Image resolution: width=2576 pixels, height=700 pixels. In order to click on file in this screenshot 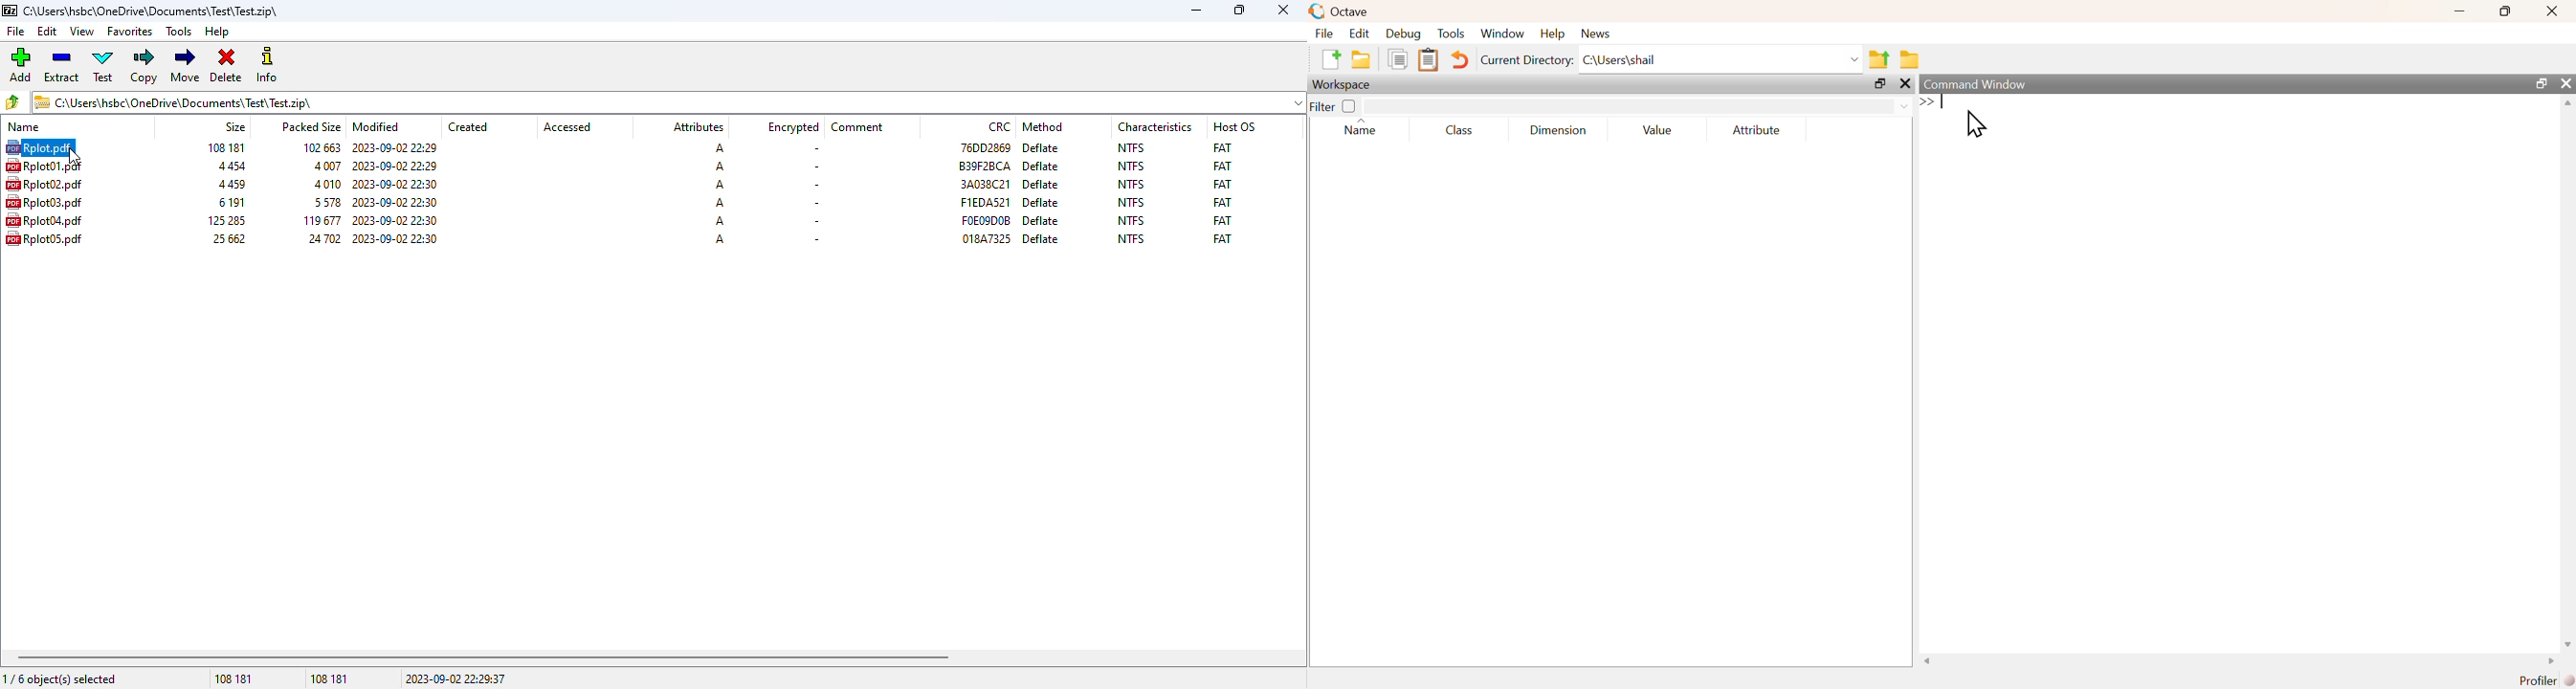, I will do `click(44, 202)`.